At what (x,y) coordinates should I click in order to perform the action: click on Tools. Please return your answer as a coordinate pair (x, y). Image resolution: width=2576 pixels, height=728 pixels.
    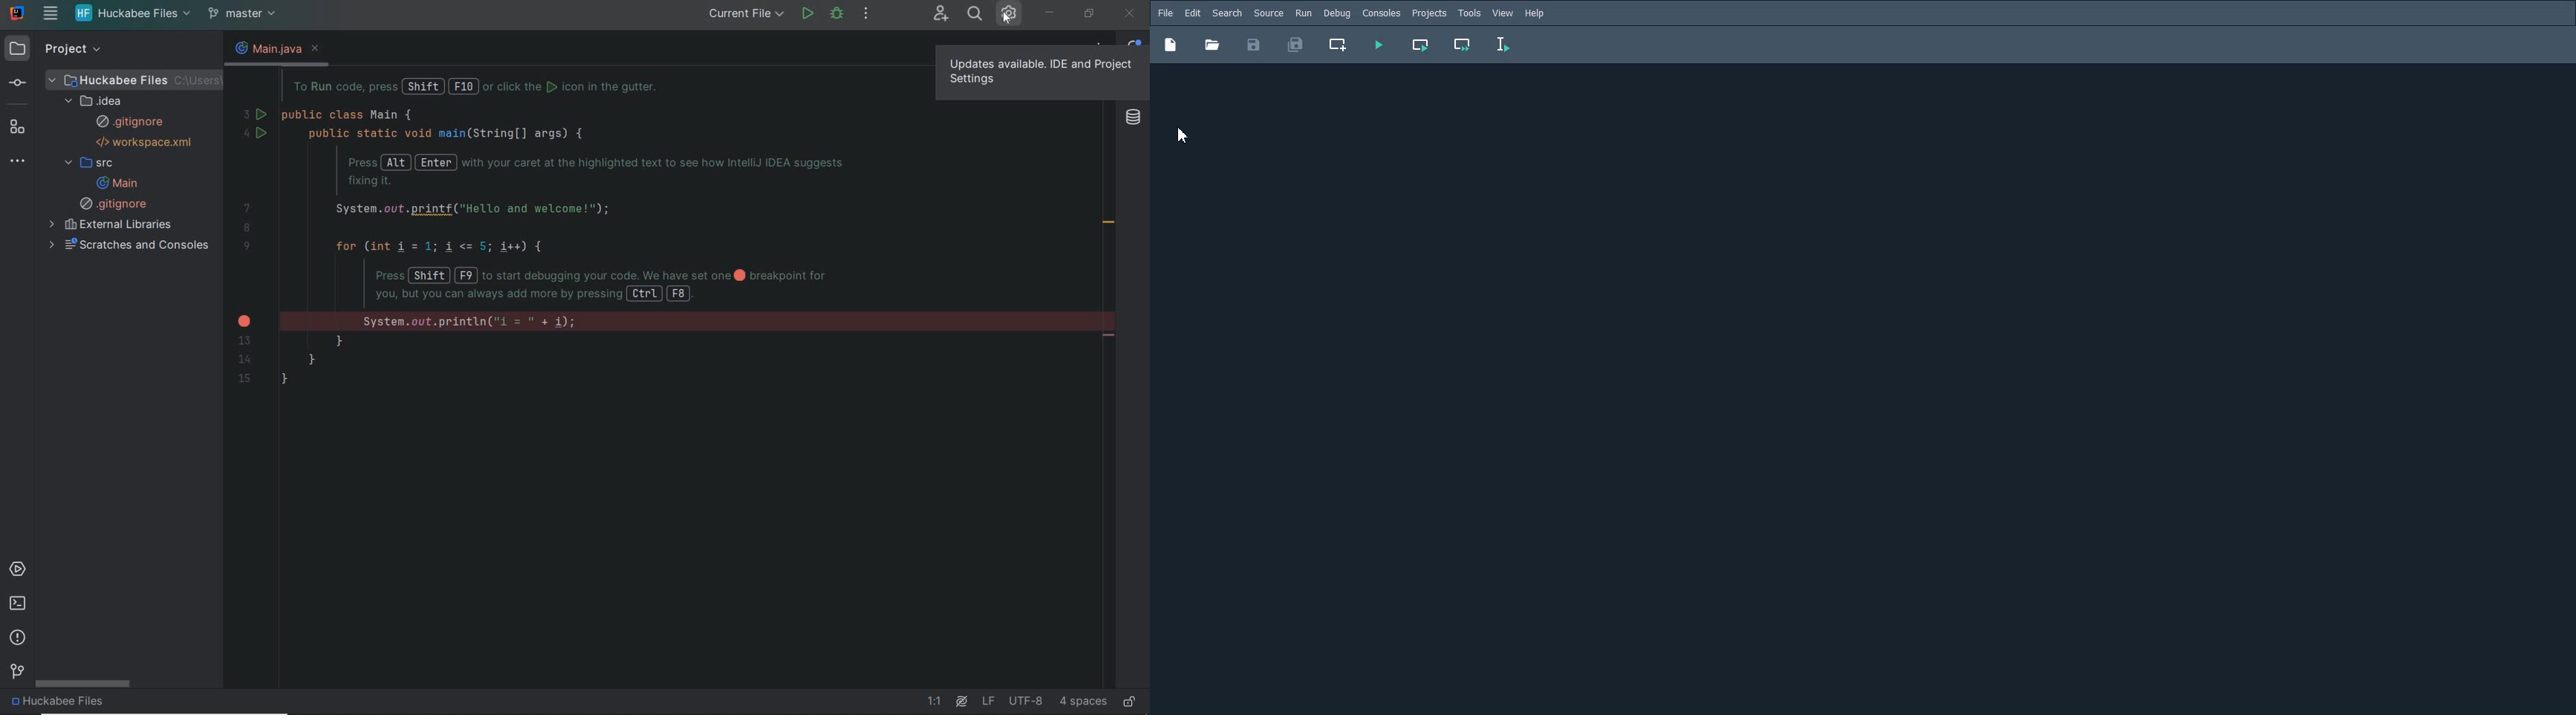
    Looking at the image, I should click on (1469, 13).